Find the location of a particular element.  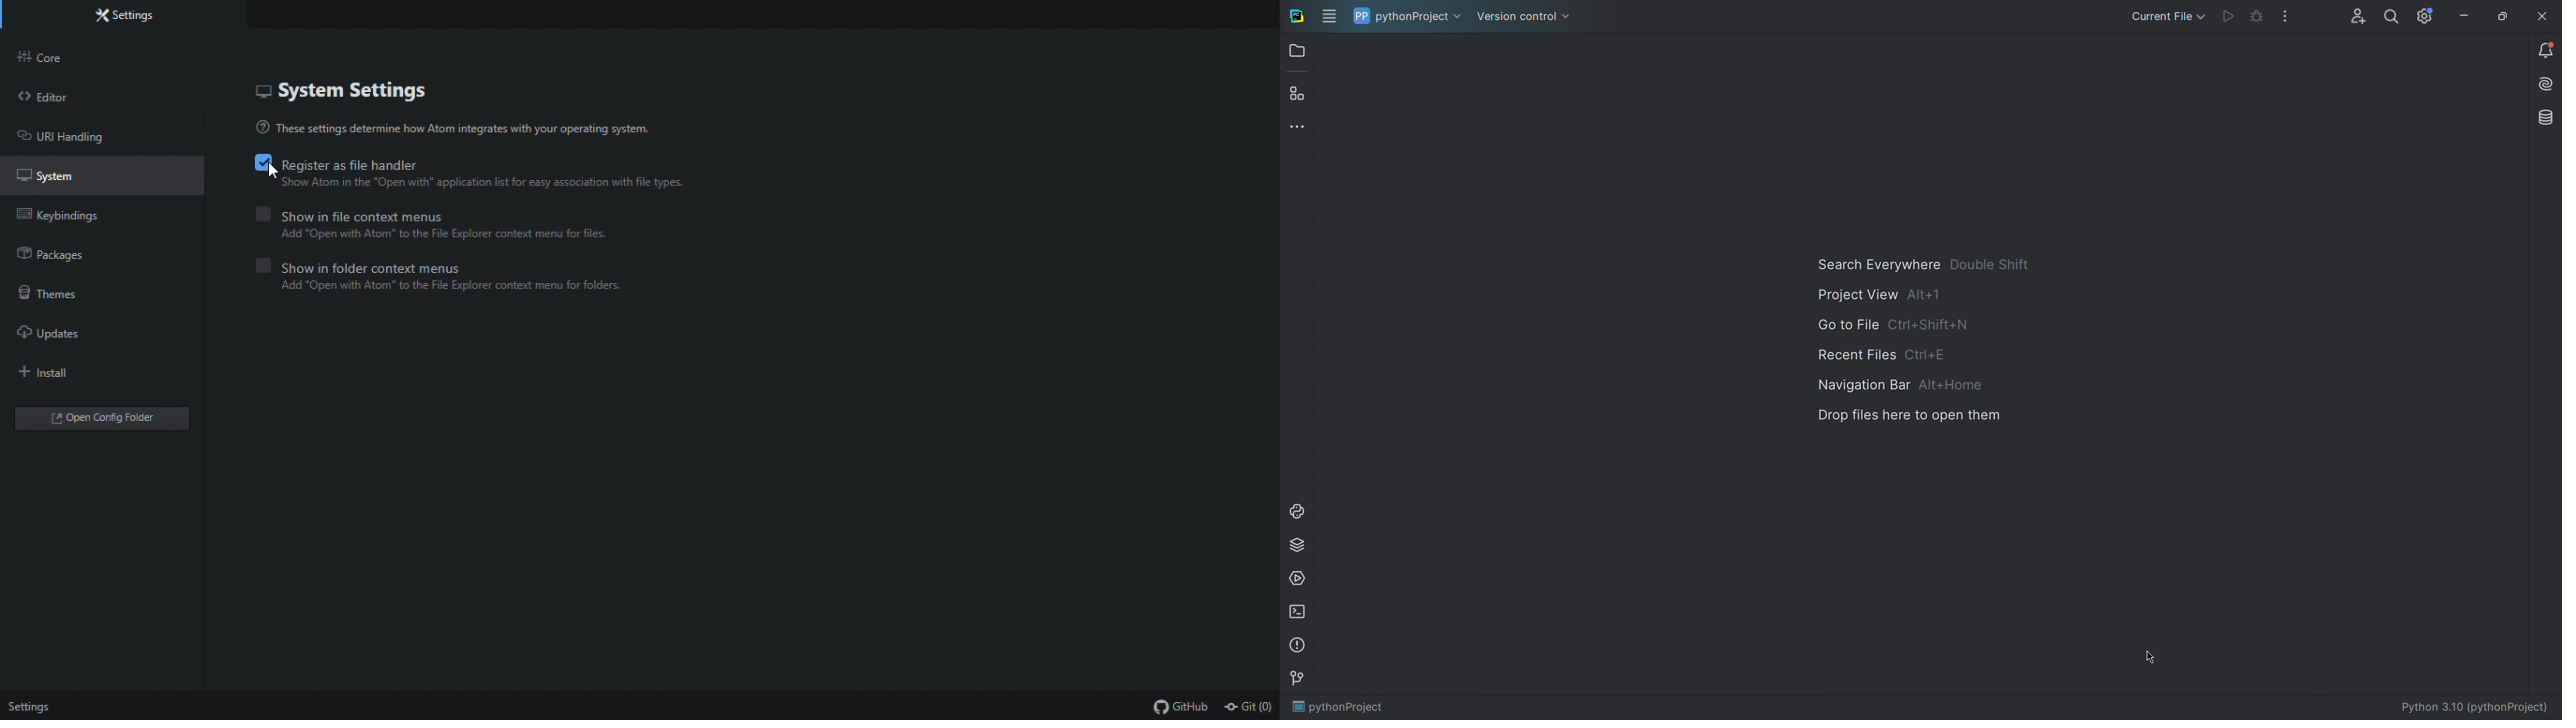

Settings is located at coordinates (2424, 15).